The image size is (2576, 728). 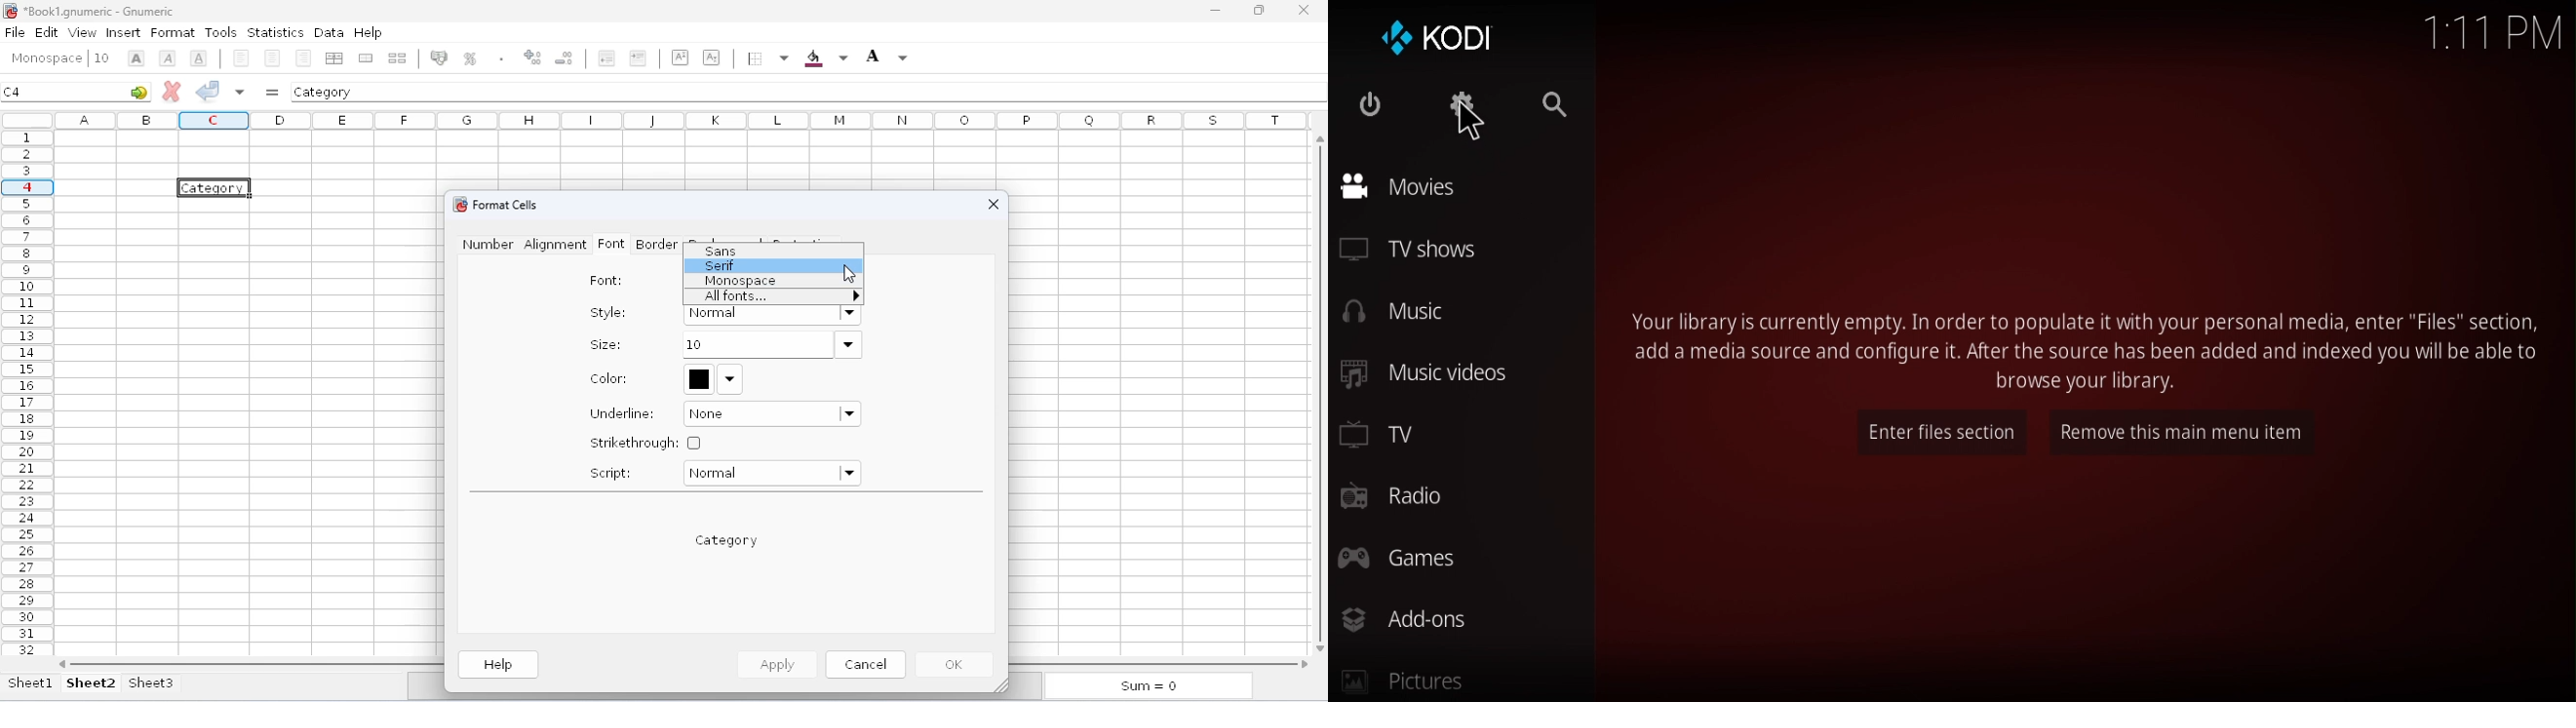 I want to click on accept changes to multiple cells, so click(x=240, y=91).